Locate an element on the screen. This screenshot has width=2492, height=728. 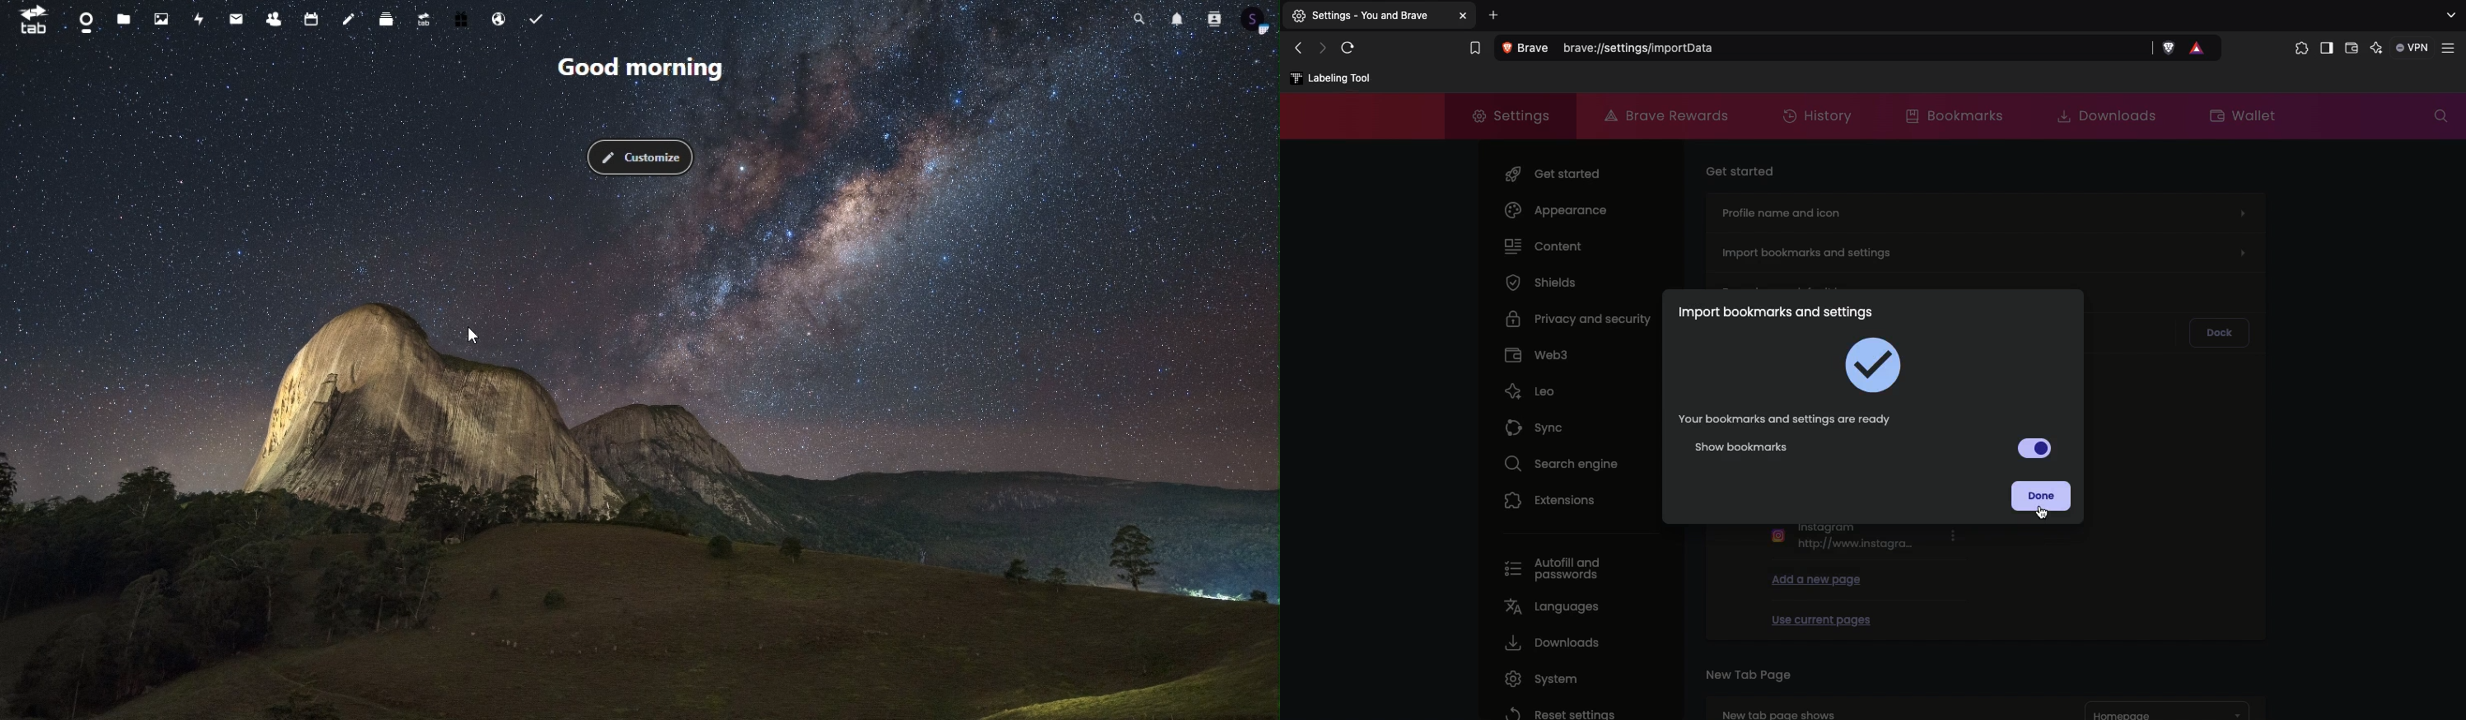
tab is located at coordinates (30, 20).